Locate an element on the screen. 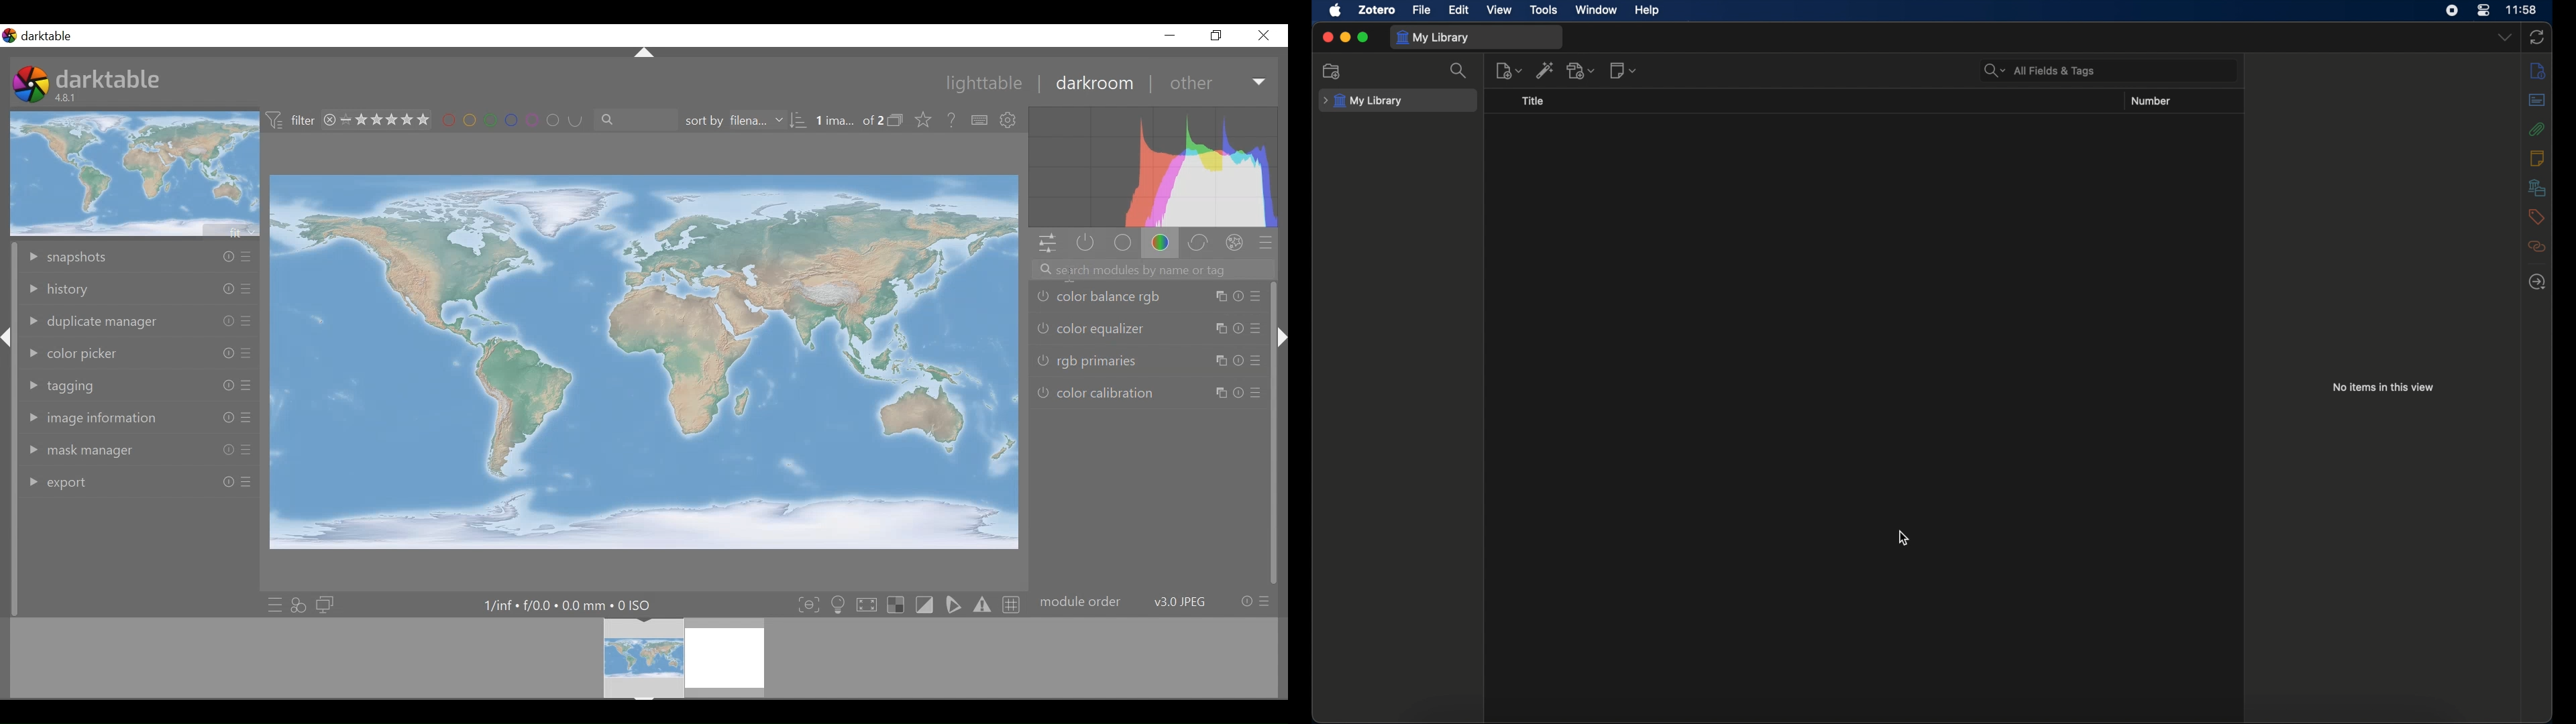 This screenshot has width=2576, height=728. edit is located at coordinates (1460, 9).